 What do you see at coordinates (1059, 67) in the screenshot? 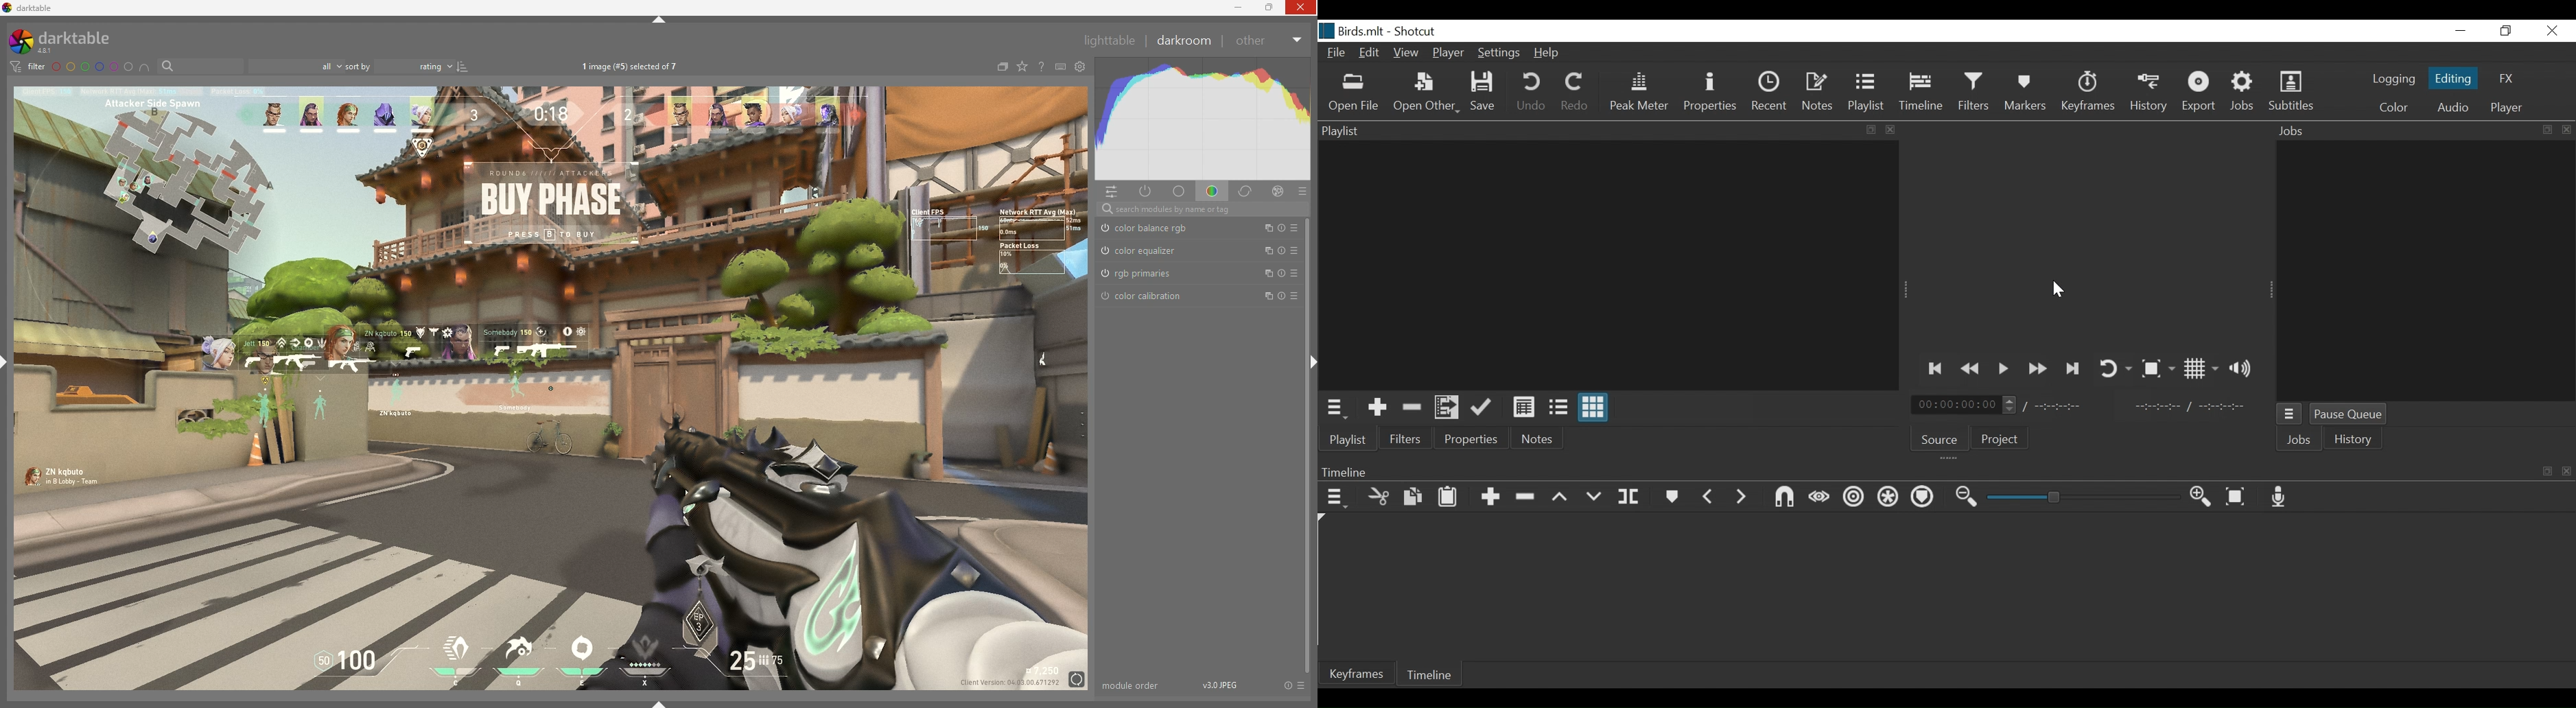
I see `keyboars shortcut` at bounding box center [1059, 67].